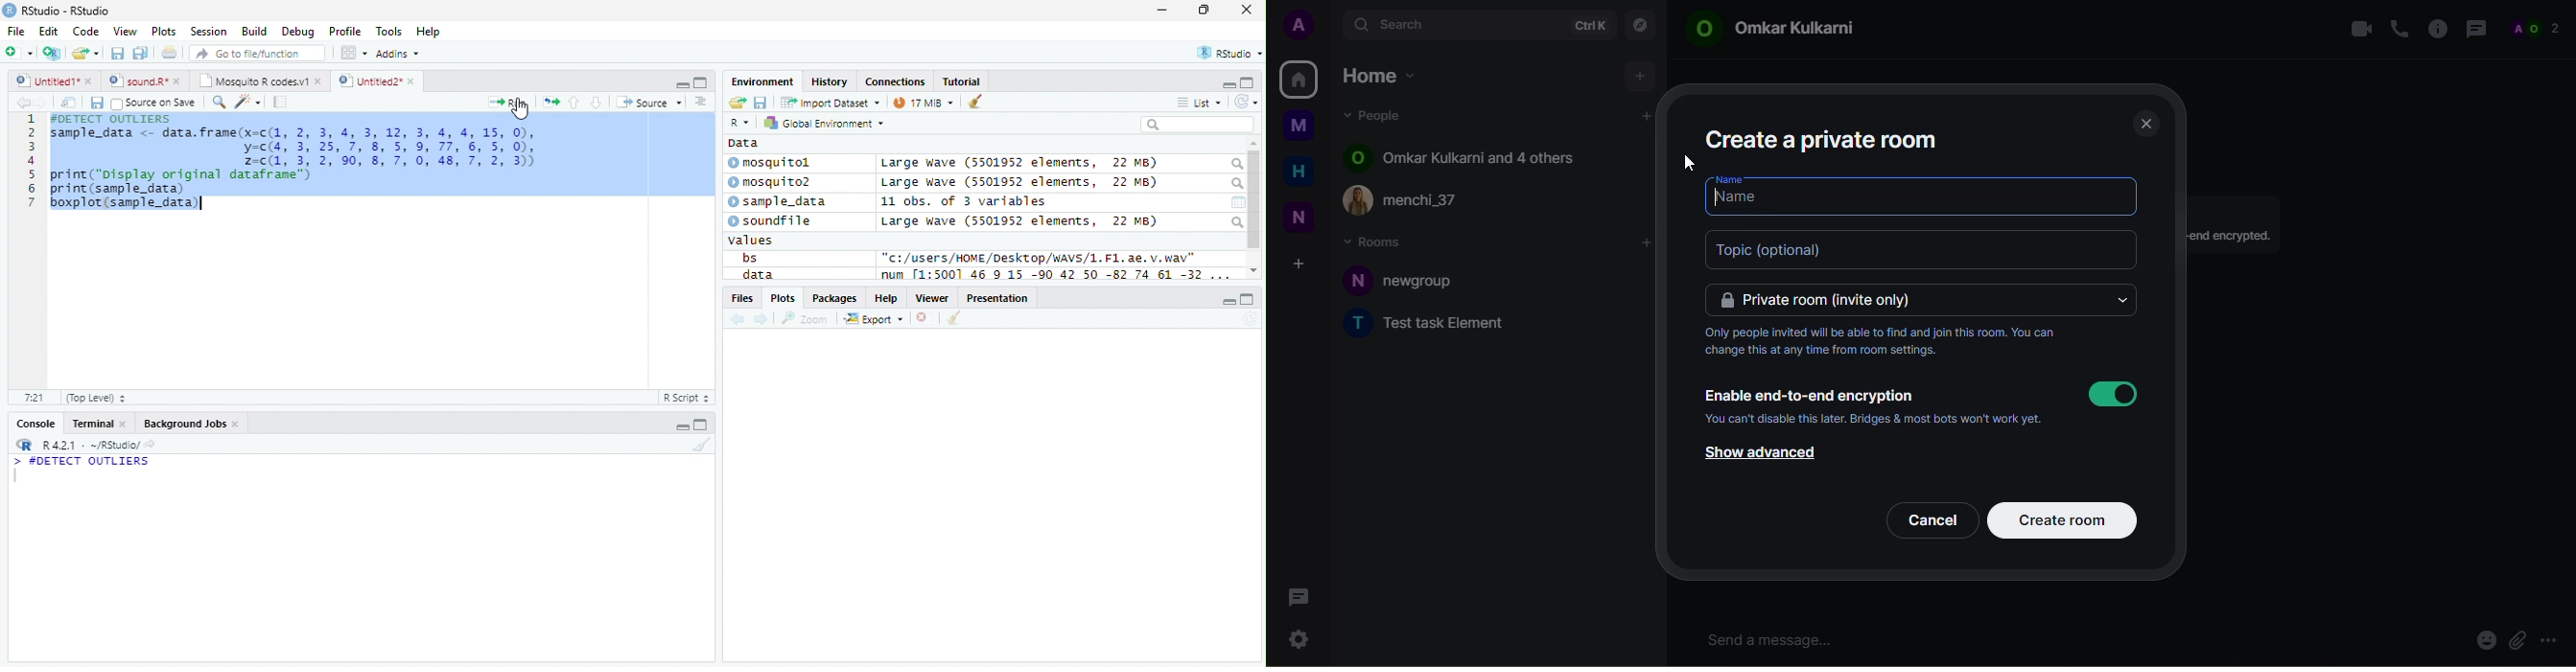 Image resolution: width=2576 pixels, height=672 pixels. Describe the element at coordinates (1932, 518) in the screenshot. I see `cancel` at that location.